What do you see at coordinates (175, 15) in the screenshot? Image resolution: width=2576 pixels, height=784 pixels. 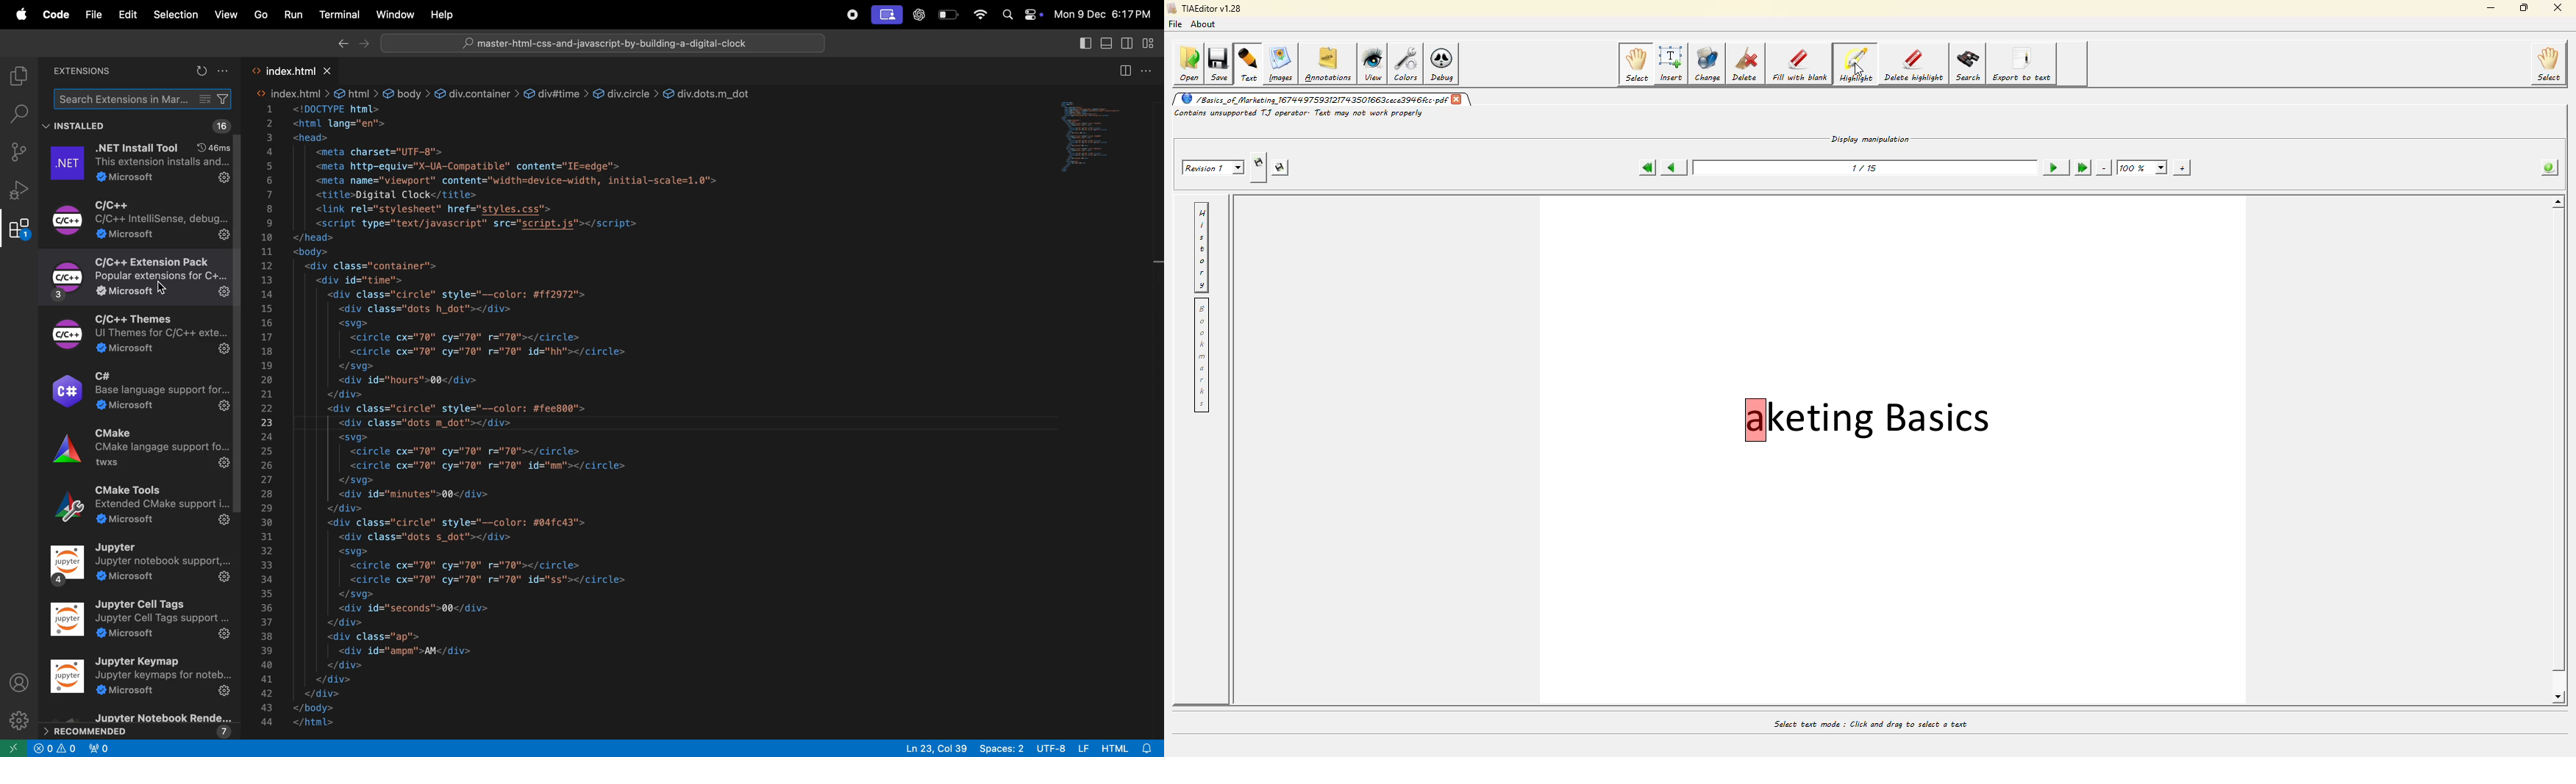 I see `selection` at bounding box center [175, 15].